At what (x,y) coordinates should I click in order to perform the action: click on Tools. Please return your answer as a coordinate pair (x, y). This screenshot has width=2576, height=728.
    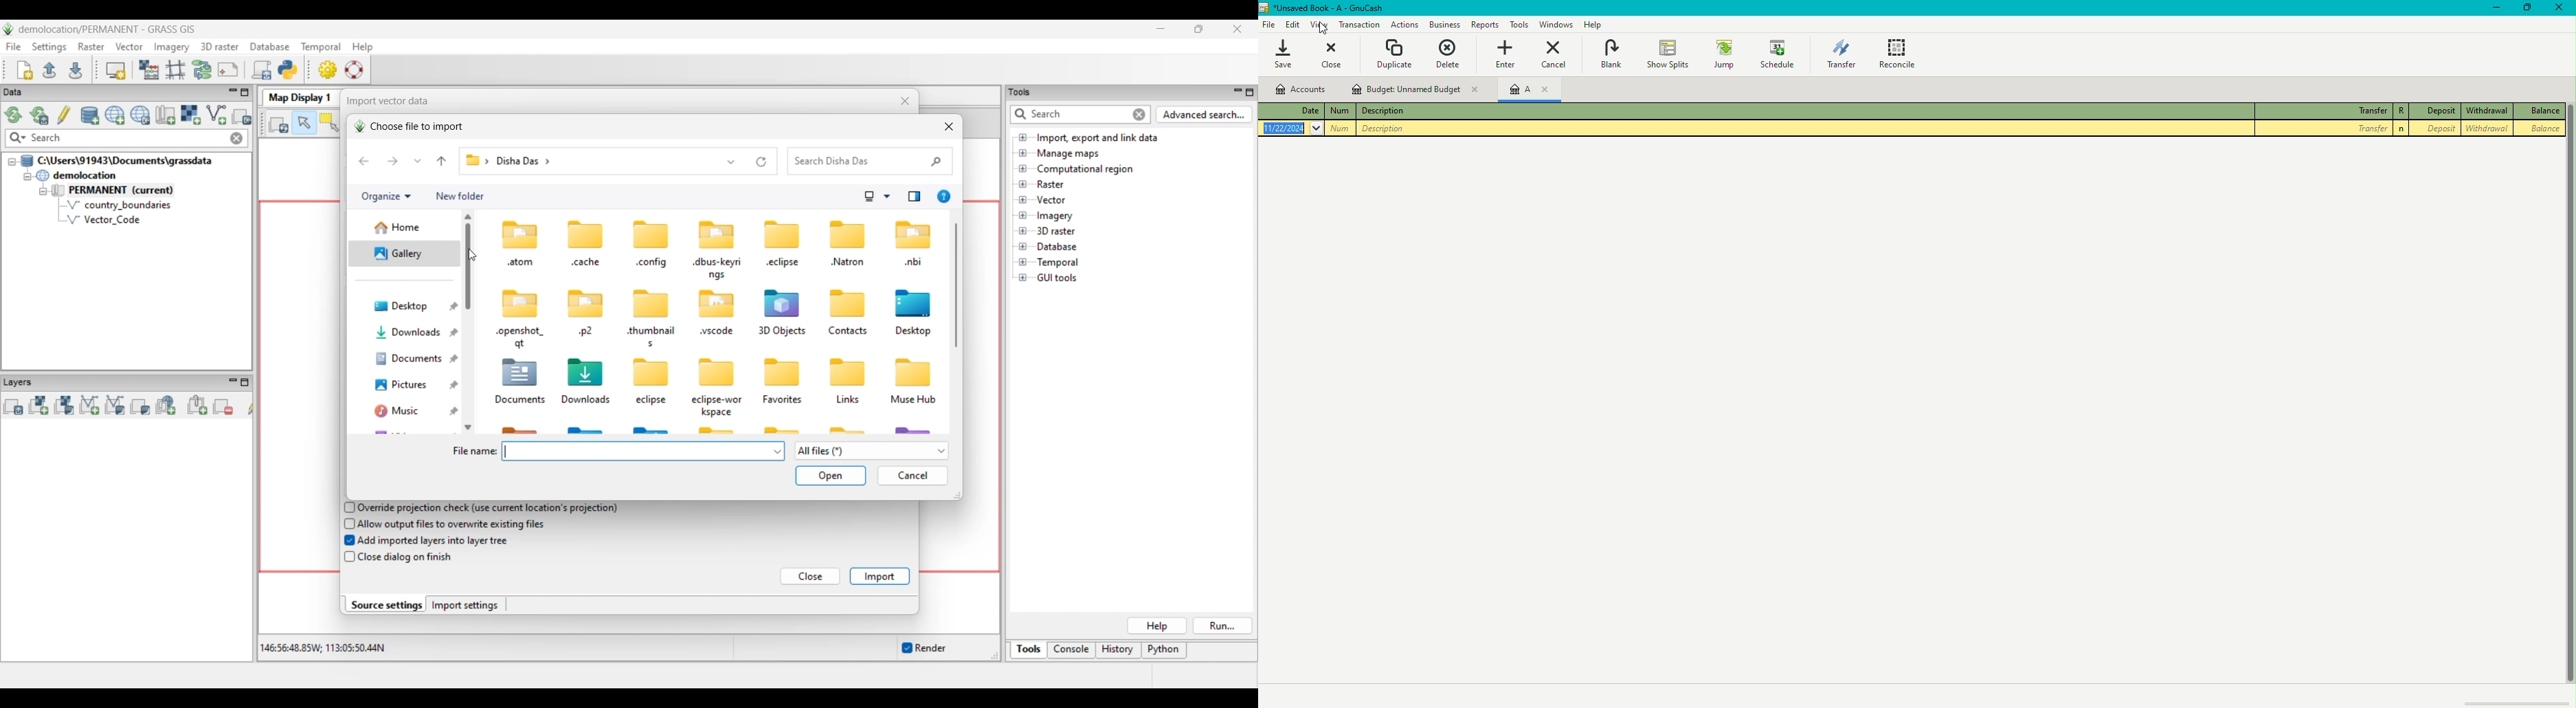
    Looking at the image, I should click on (1485, 25).